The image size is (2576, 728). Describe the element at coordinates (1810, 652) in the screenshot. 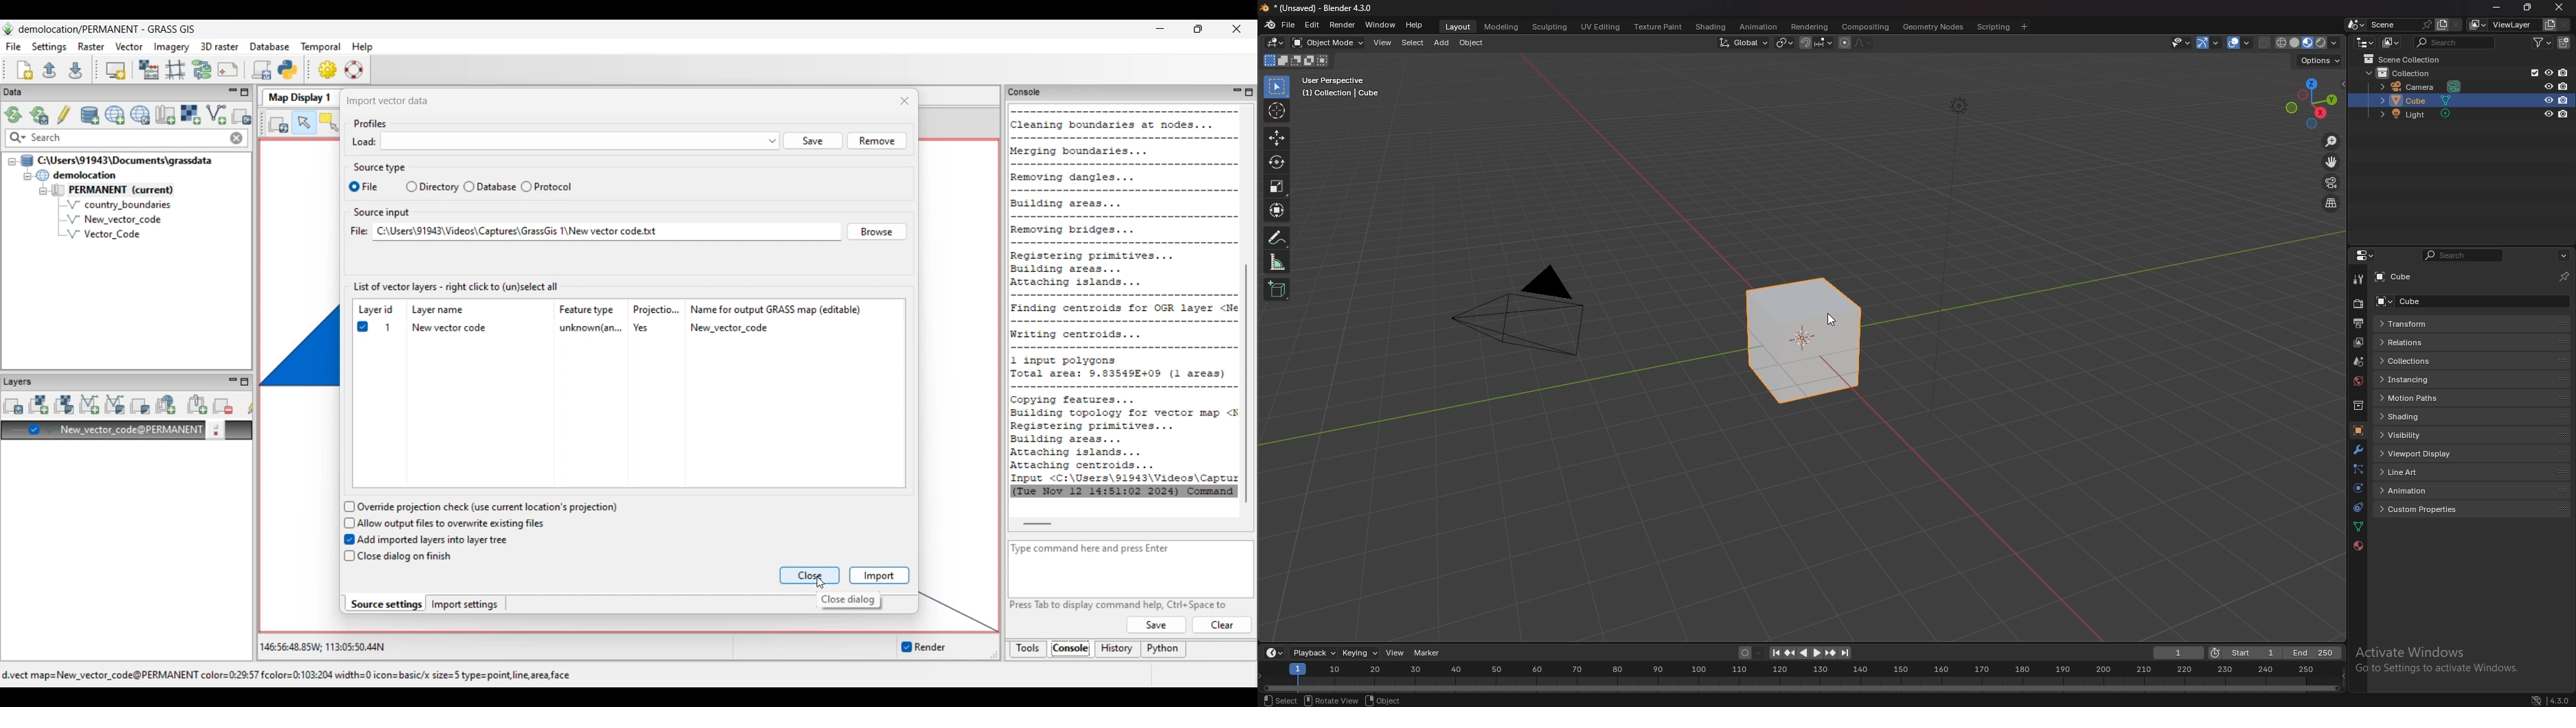

I see `play animation` at that location.